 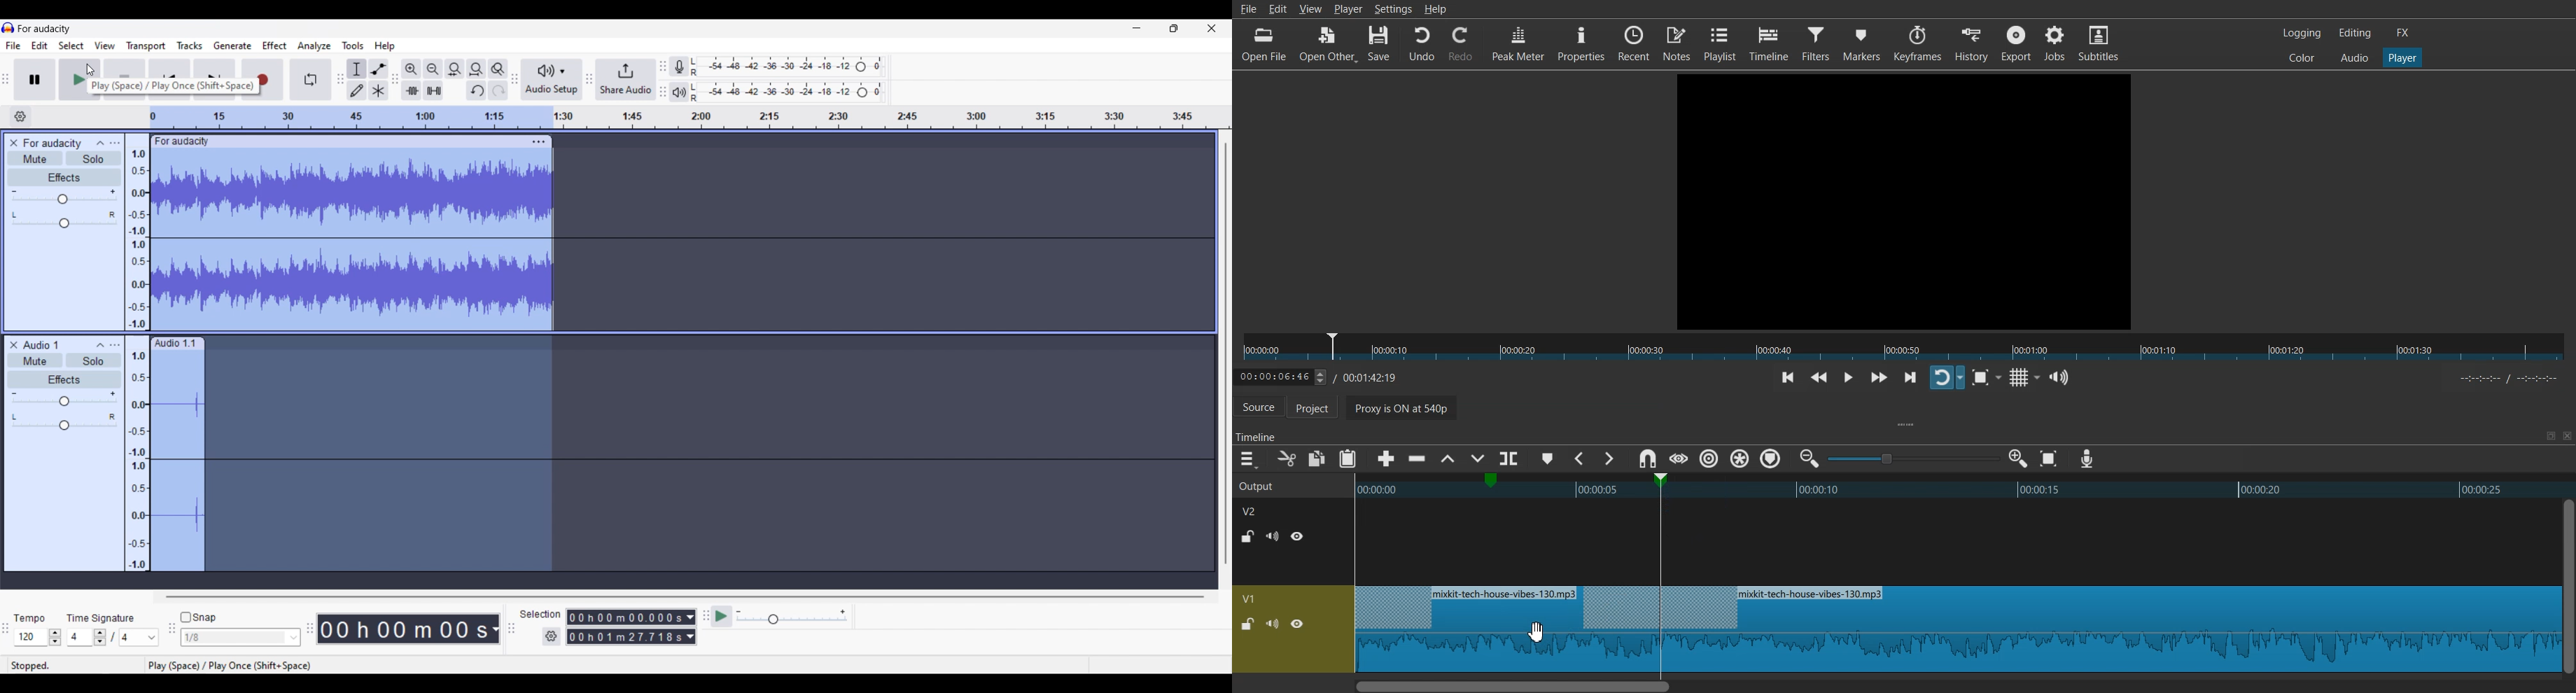 I want to click on Edit, so click(x=1281, y=9).